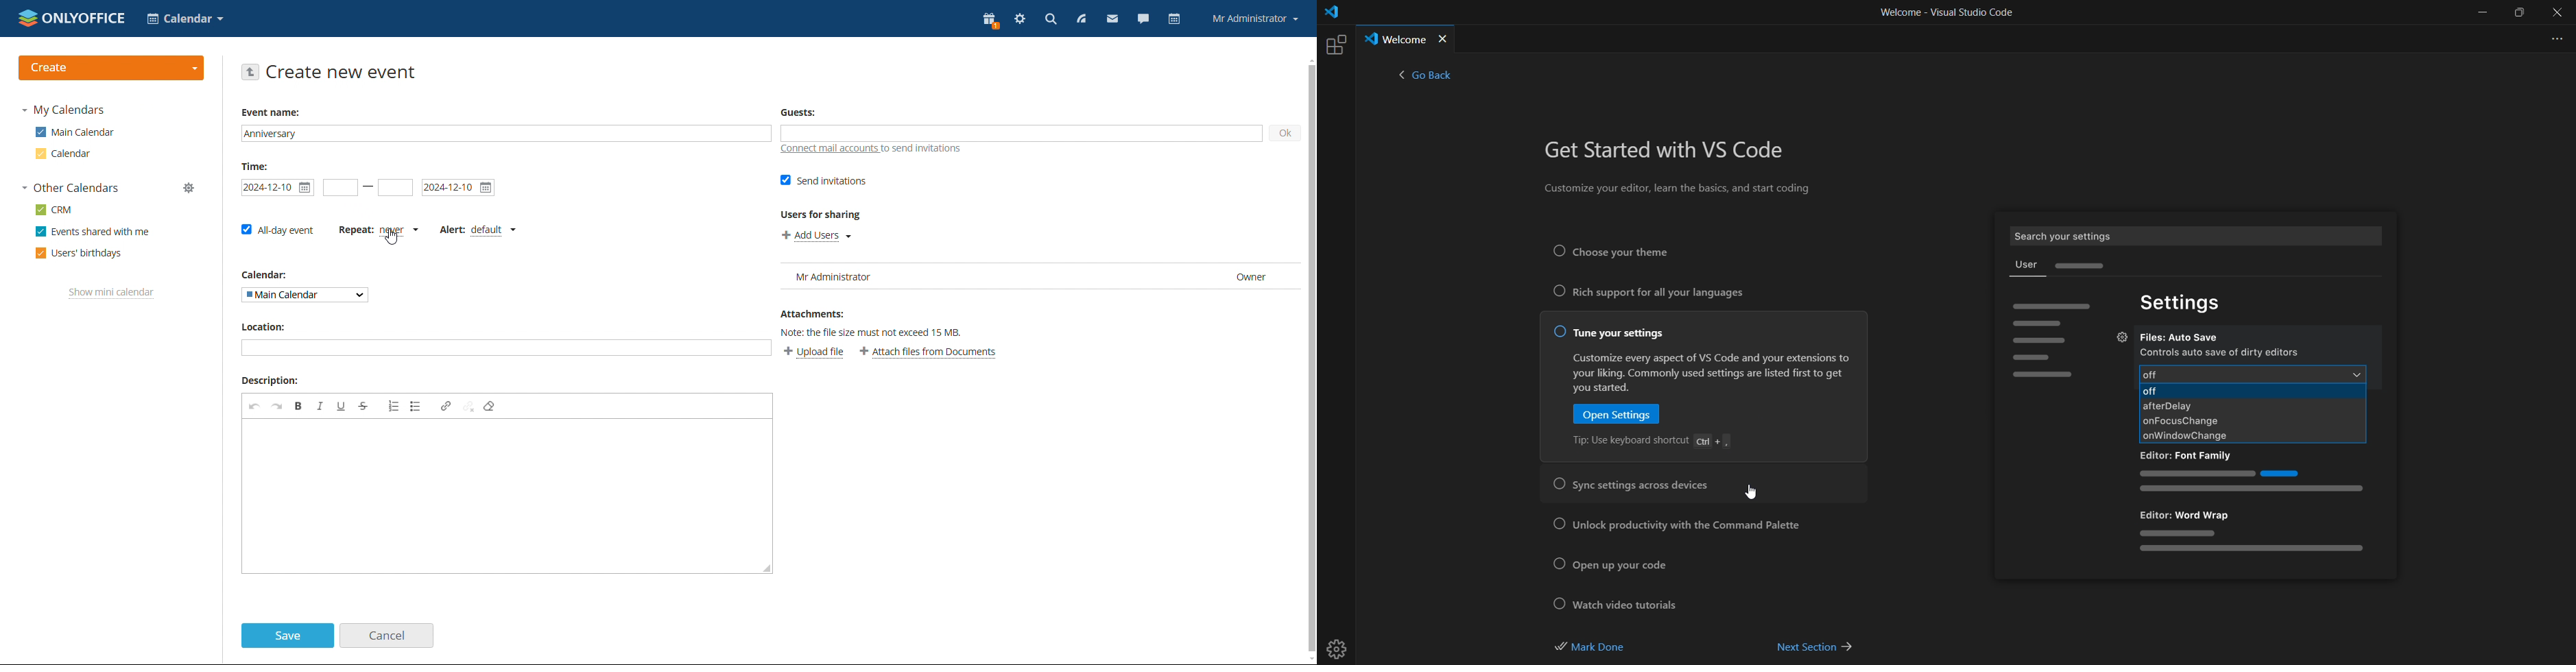 The width and height of the screenshot is (2576, 672). I want to click on search, so click(1048, 19).